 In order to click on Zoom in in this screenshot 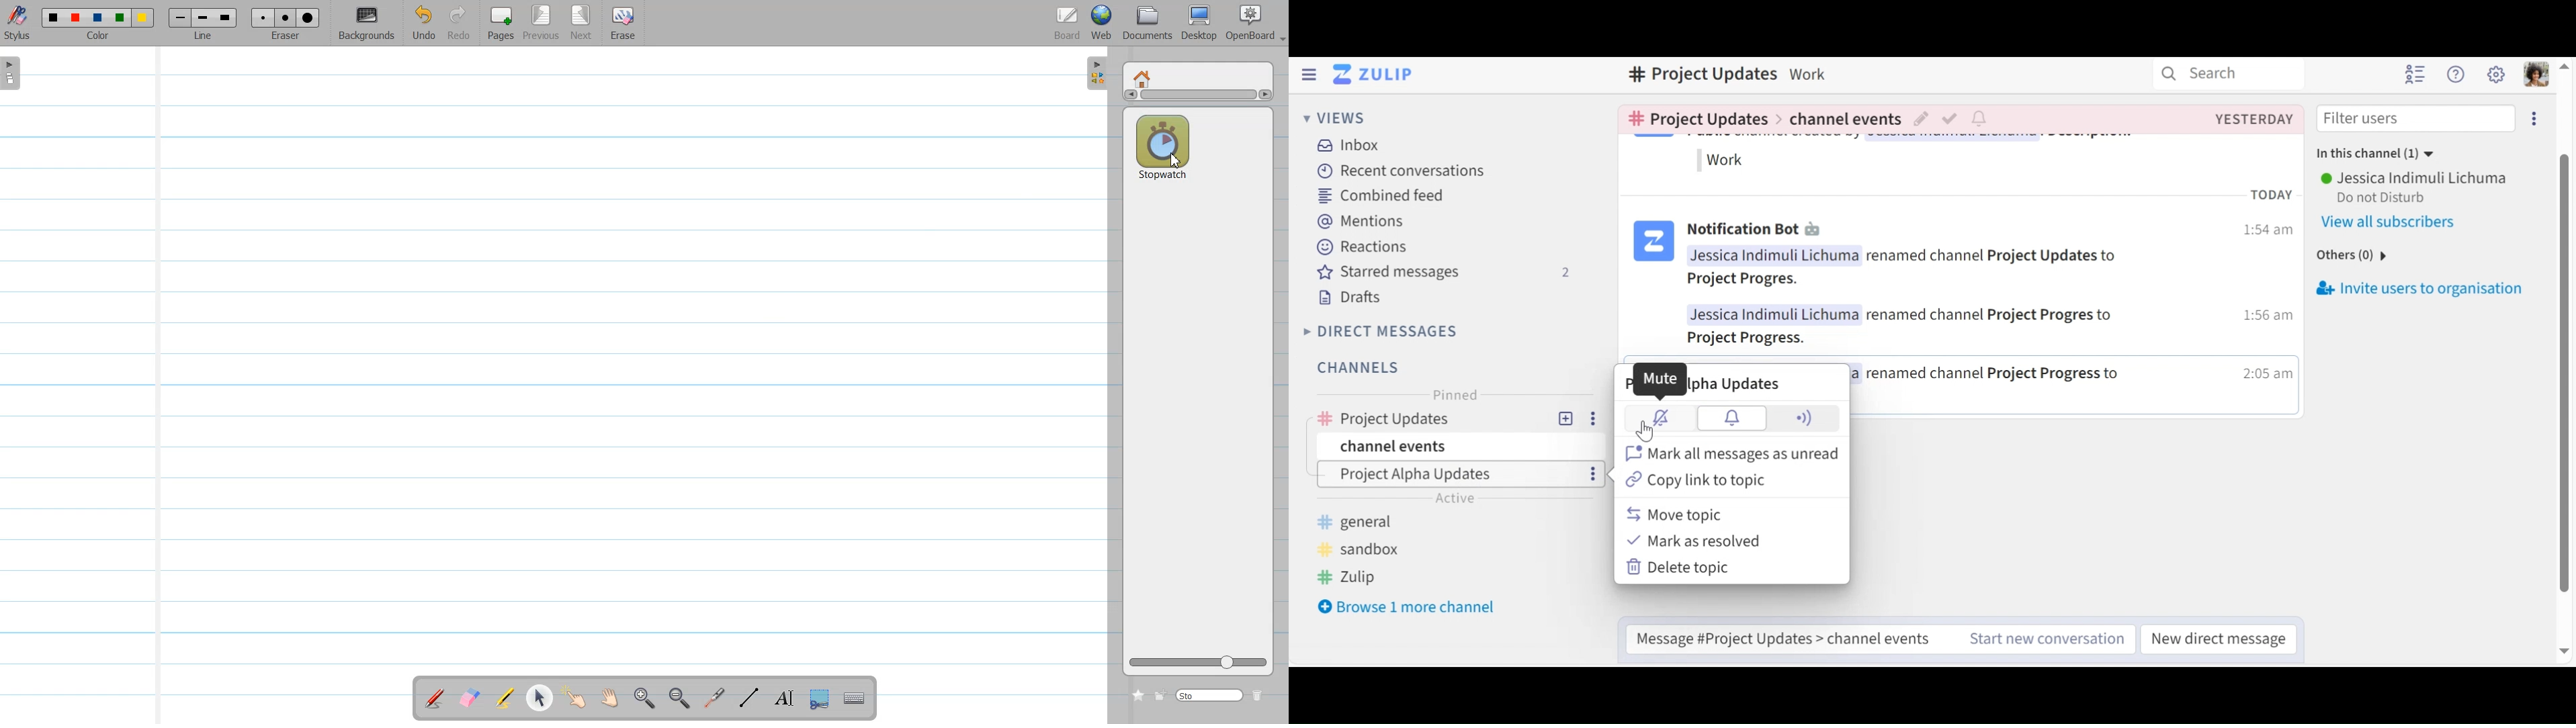, I will do `click(645, 698)`.